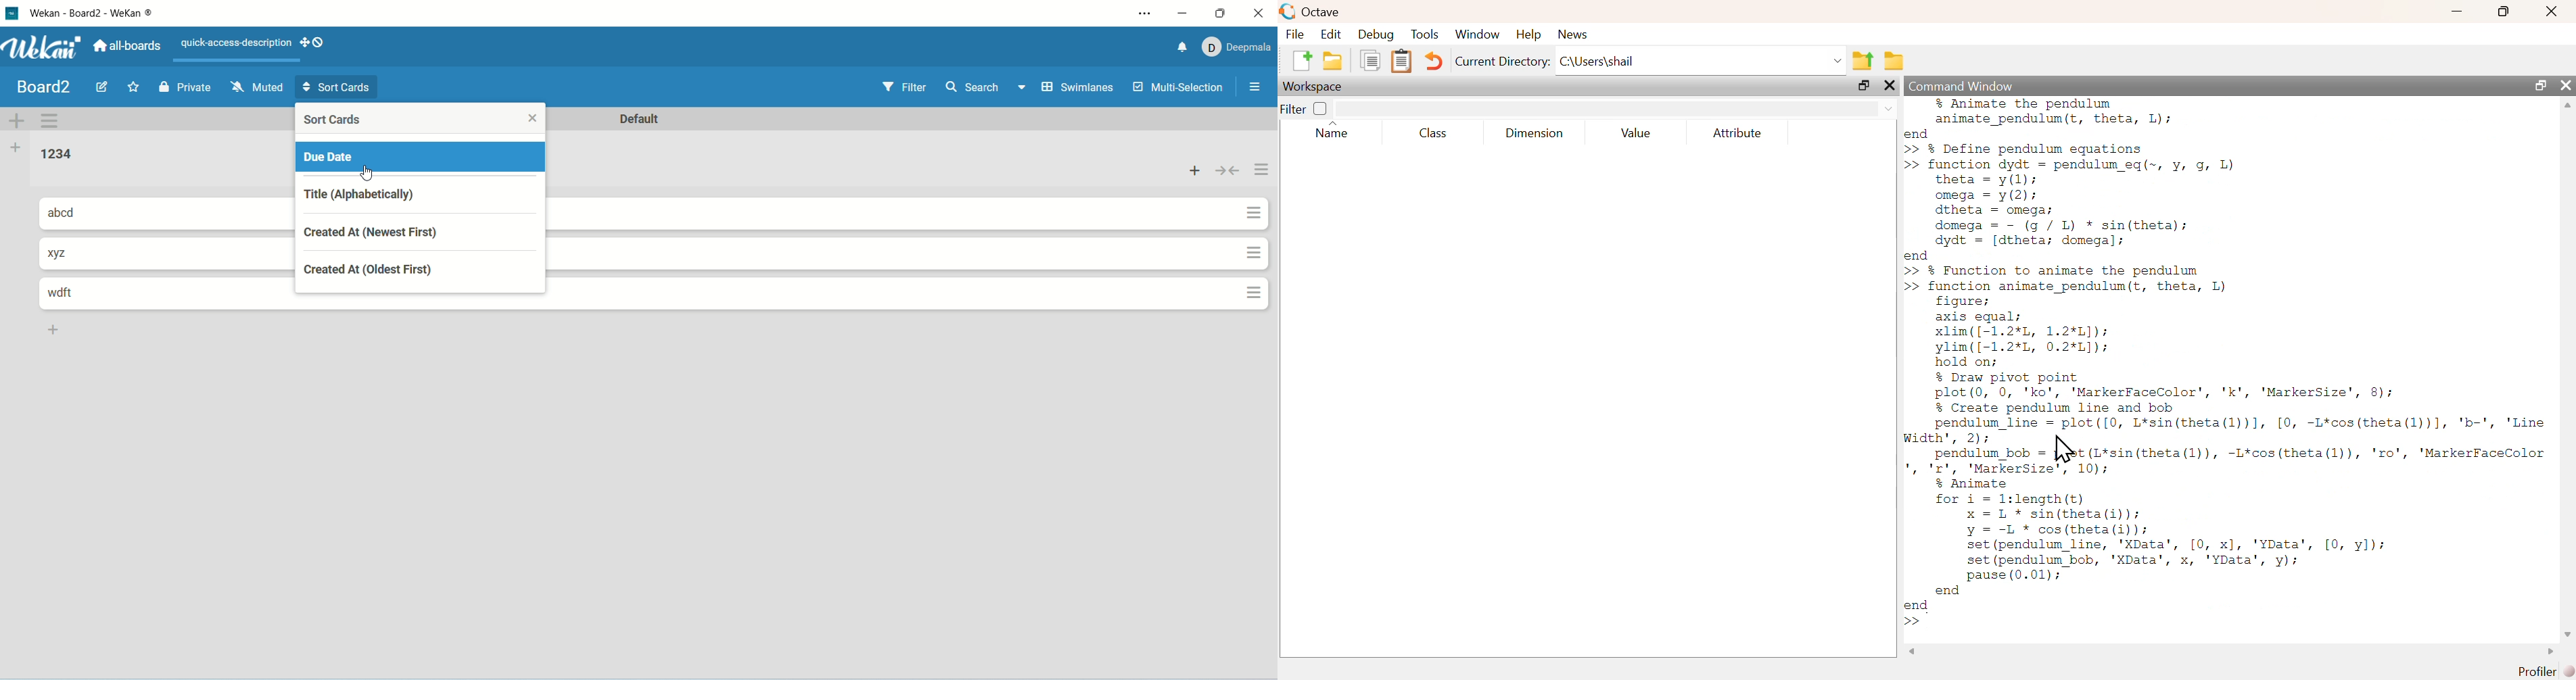  I want to click on New Line, so click(1912, 622).